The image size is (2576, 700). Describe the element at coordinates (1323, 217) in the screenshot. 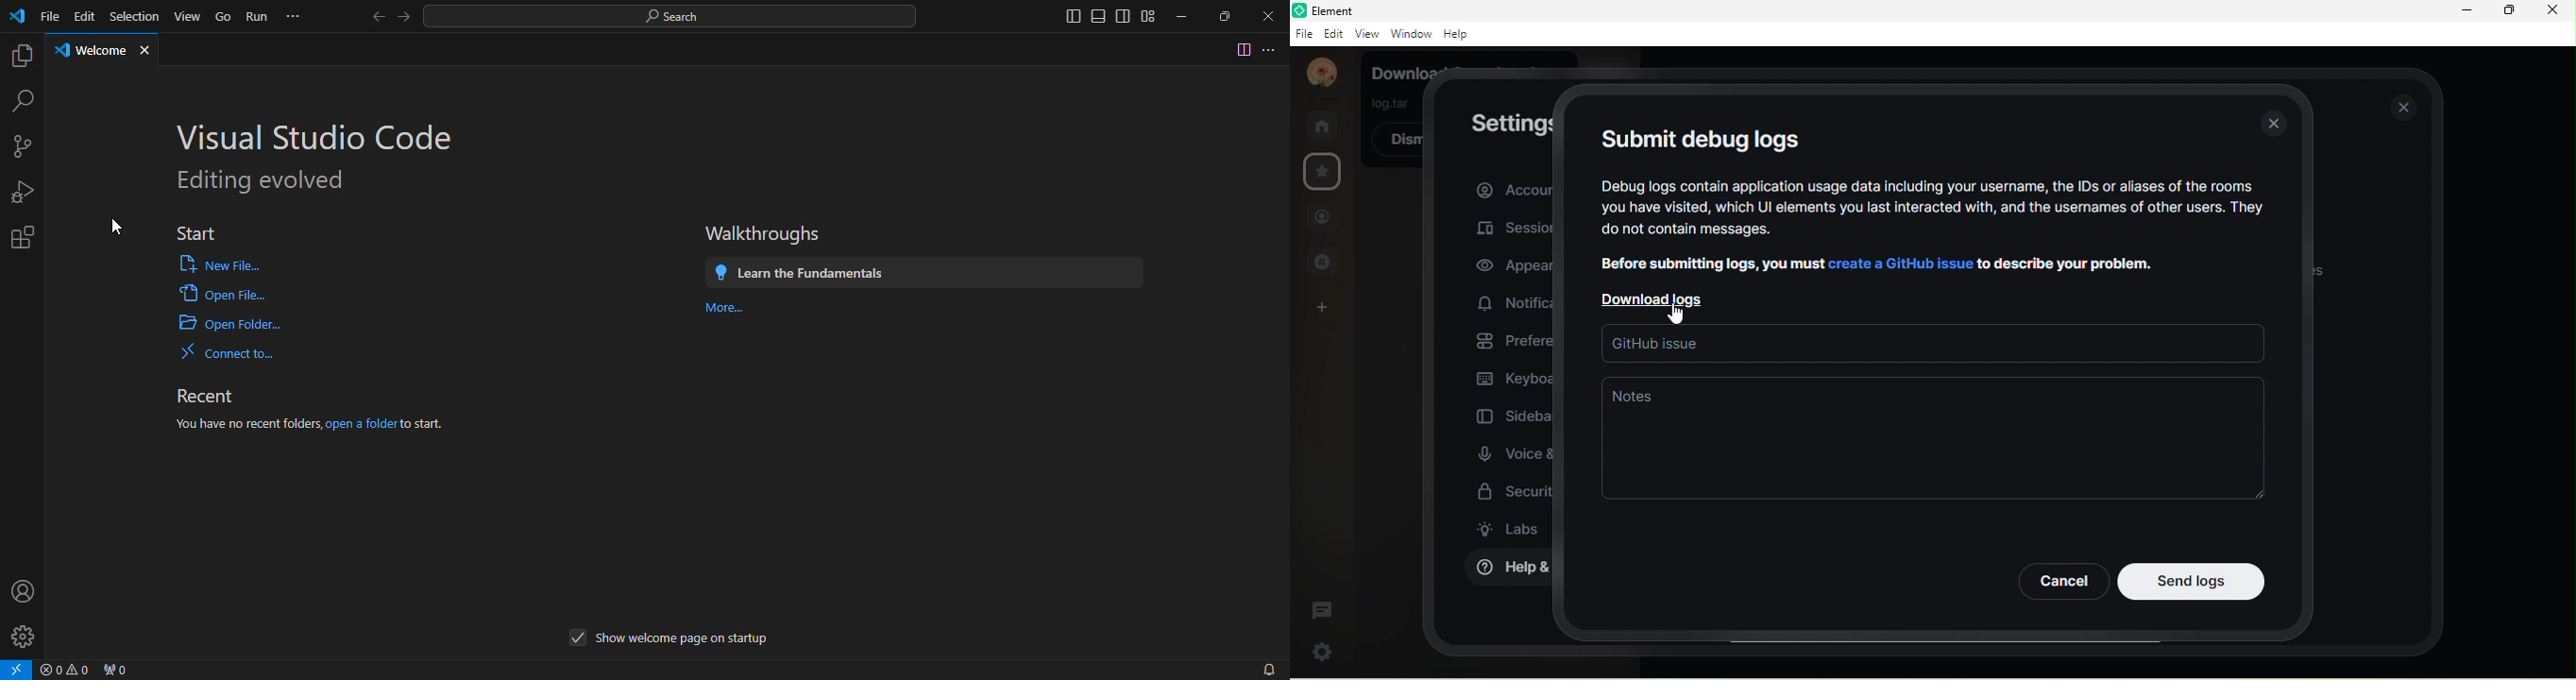

I see `people` at that location.